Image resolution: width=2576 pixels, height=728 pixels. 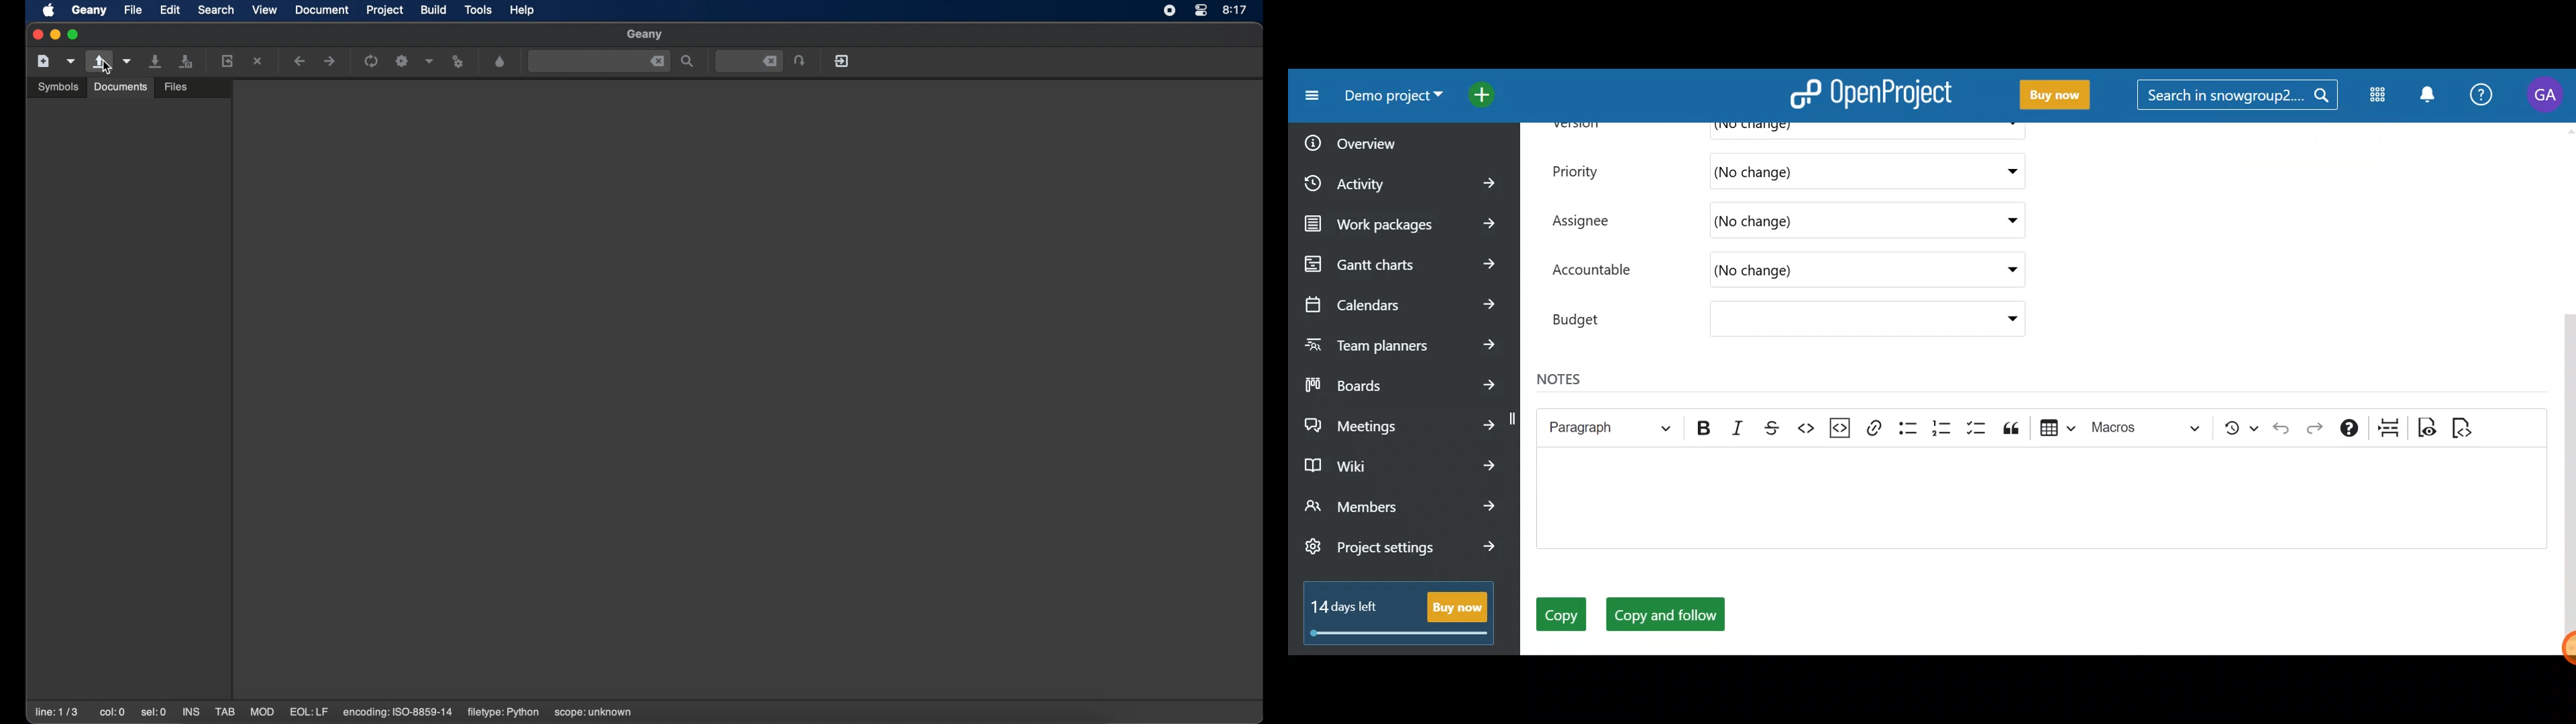 I want to click on Collapse project menu, so click(x=1309, y=96).